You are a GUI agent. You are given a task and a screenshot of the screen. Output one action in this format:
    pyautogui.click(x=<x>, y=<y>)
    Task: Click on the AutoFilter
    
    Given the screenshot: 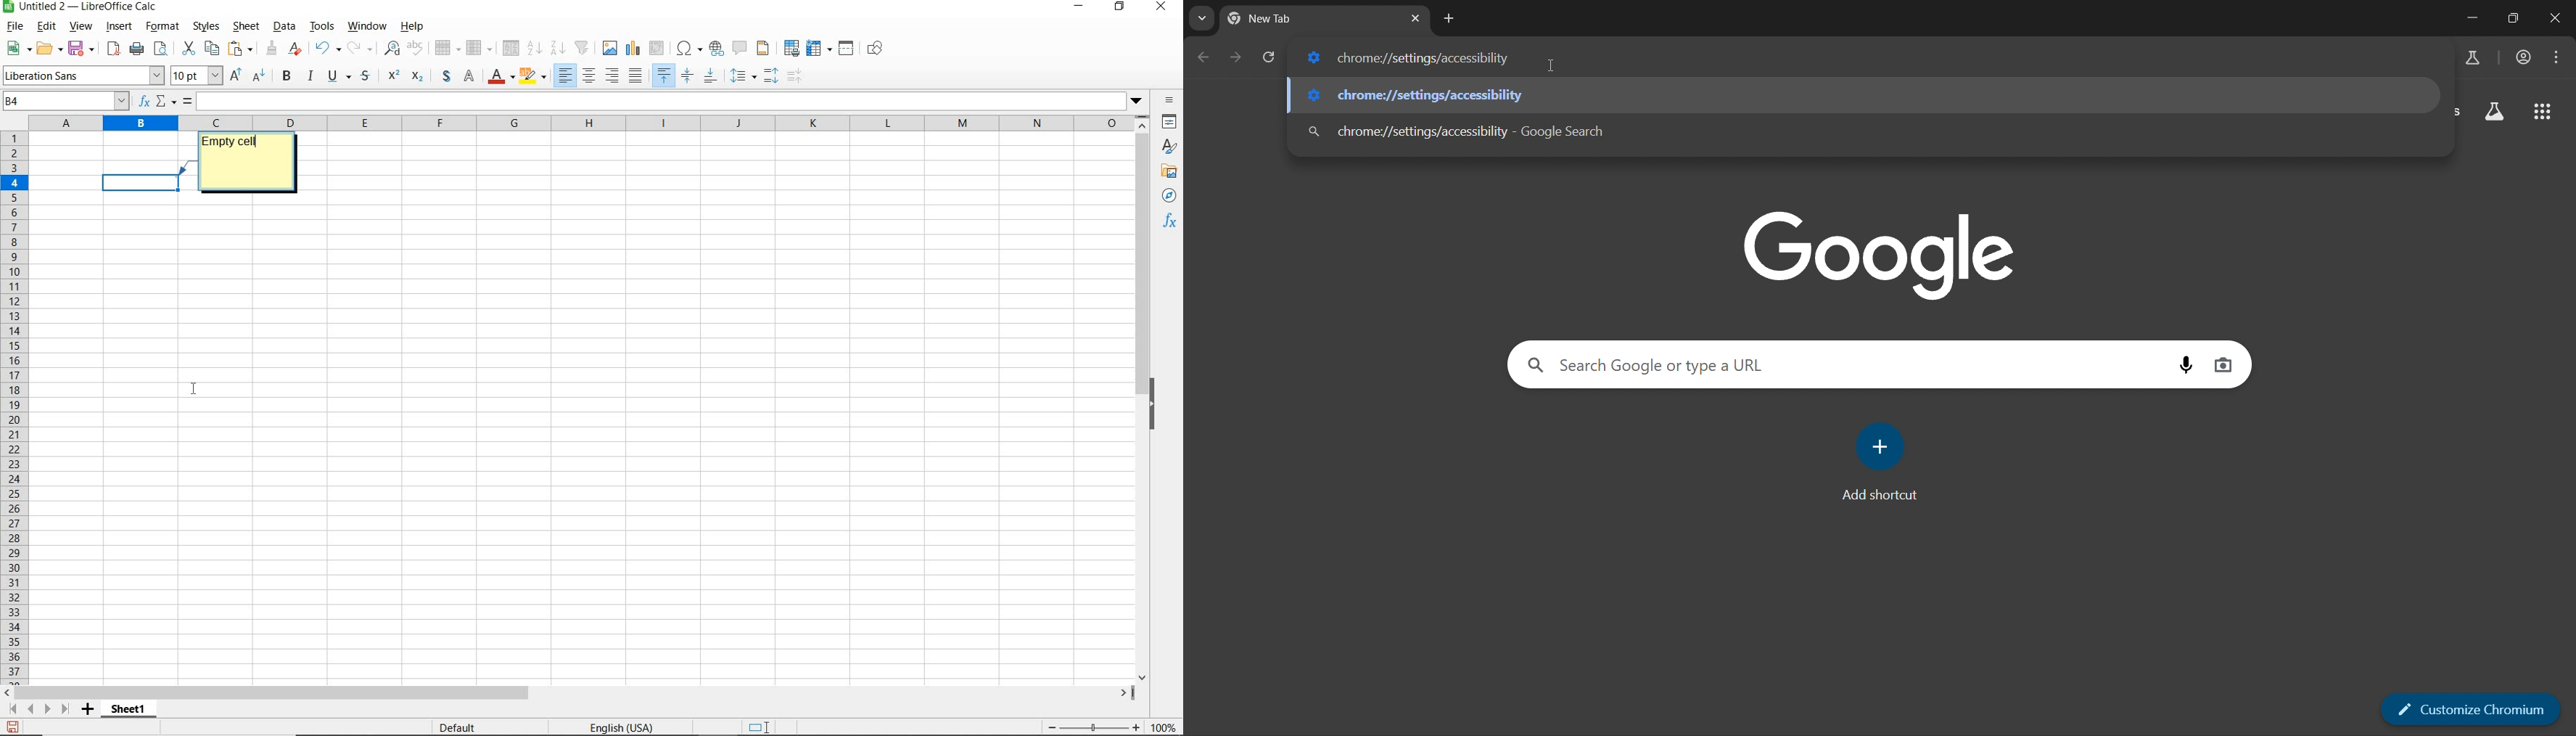 What is the action you would take?
    pyautogui.click(x=583, y=48)
    